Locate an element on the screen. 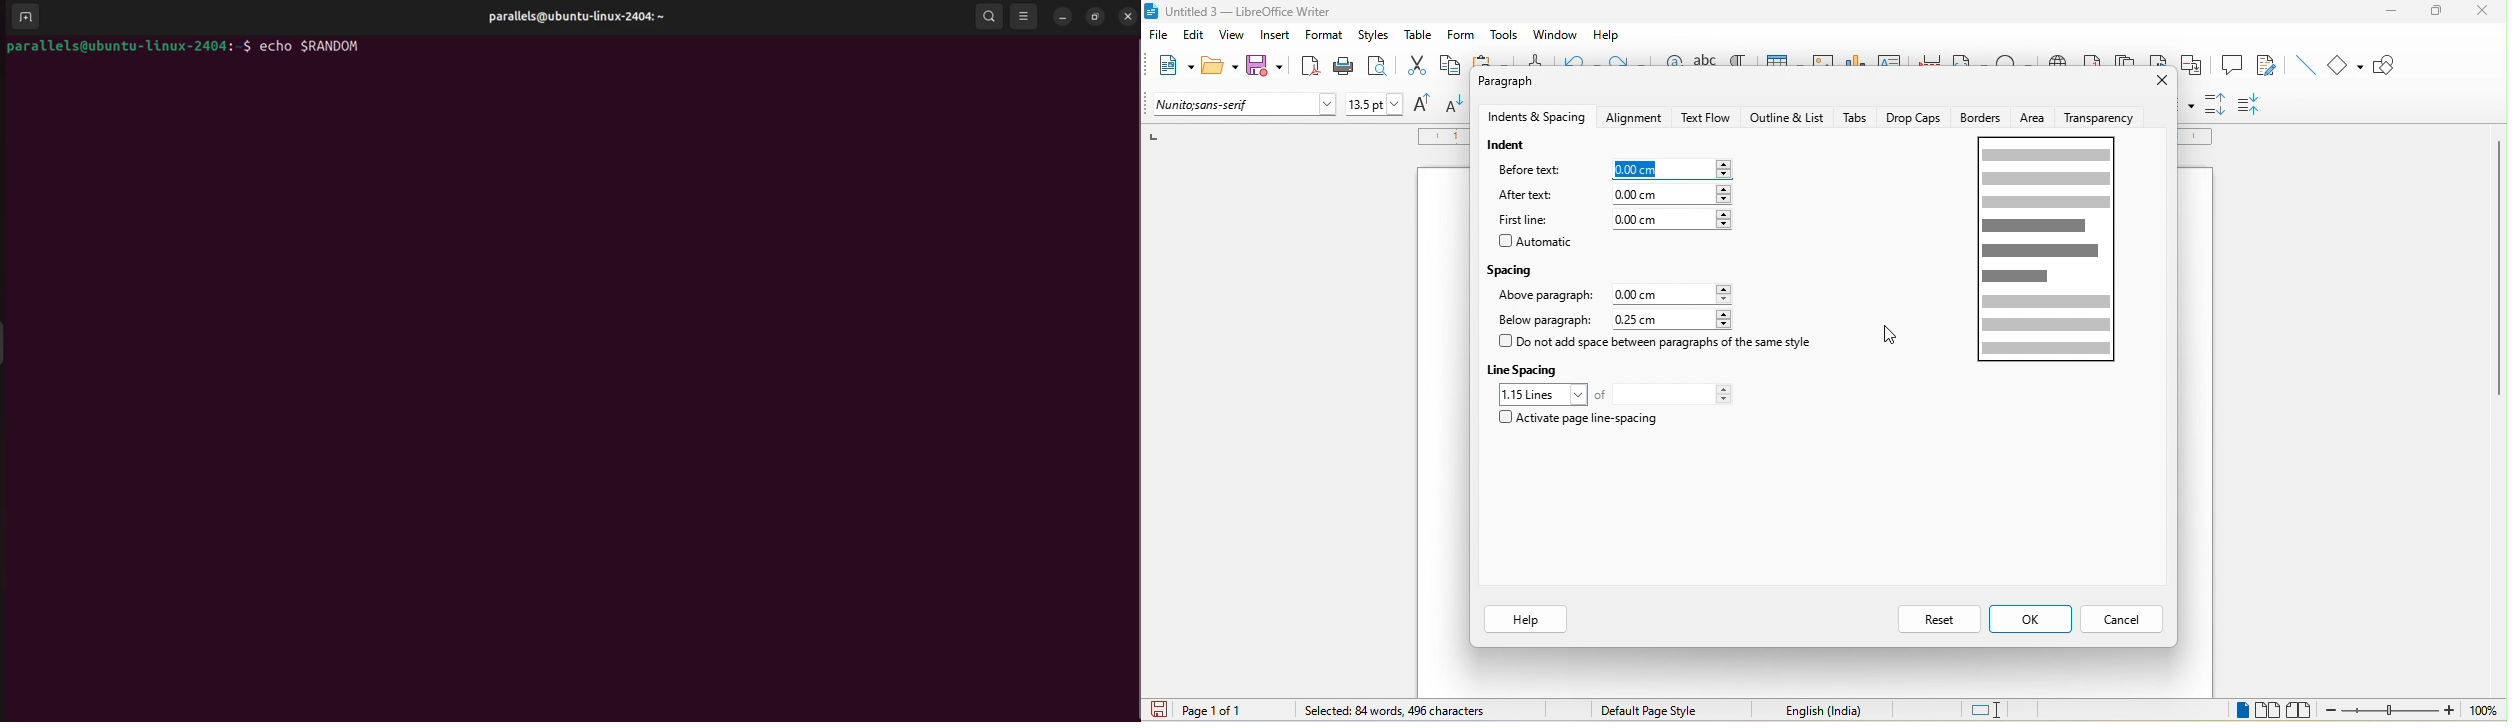 The width and height of the screenshot is (2520, 728). format is located at coordinates (1324, 37).